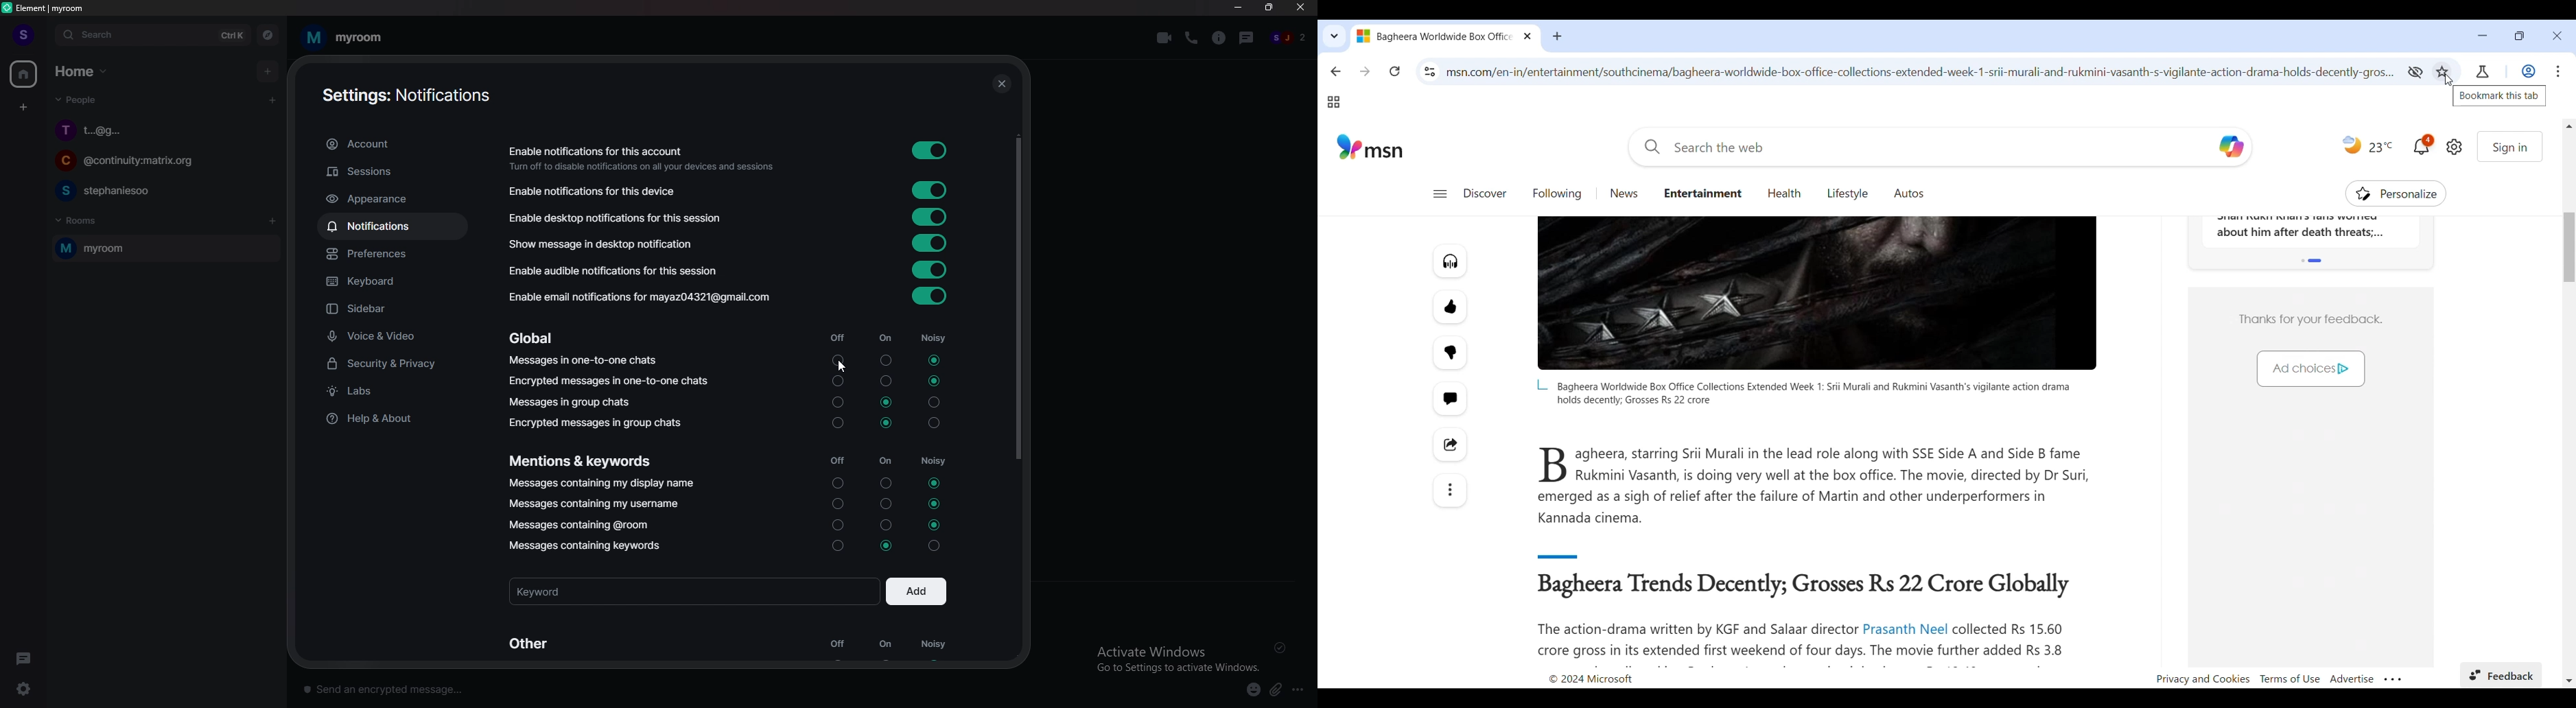  What do you see at coordinates (1017, 294) in the screenshot?
I see `scroll bar` at bounding box center [1017, 294].